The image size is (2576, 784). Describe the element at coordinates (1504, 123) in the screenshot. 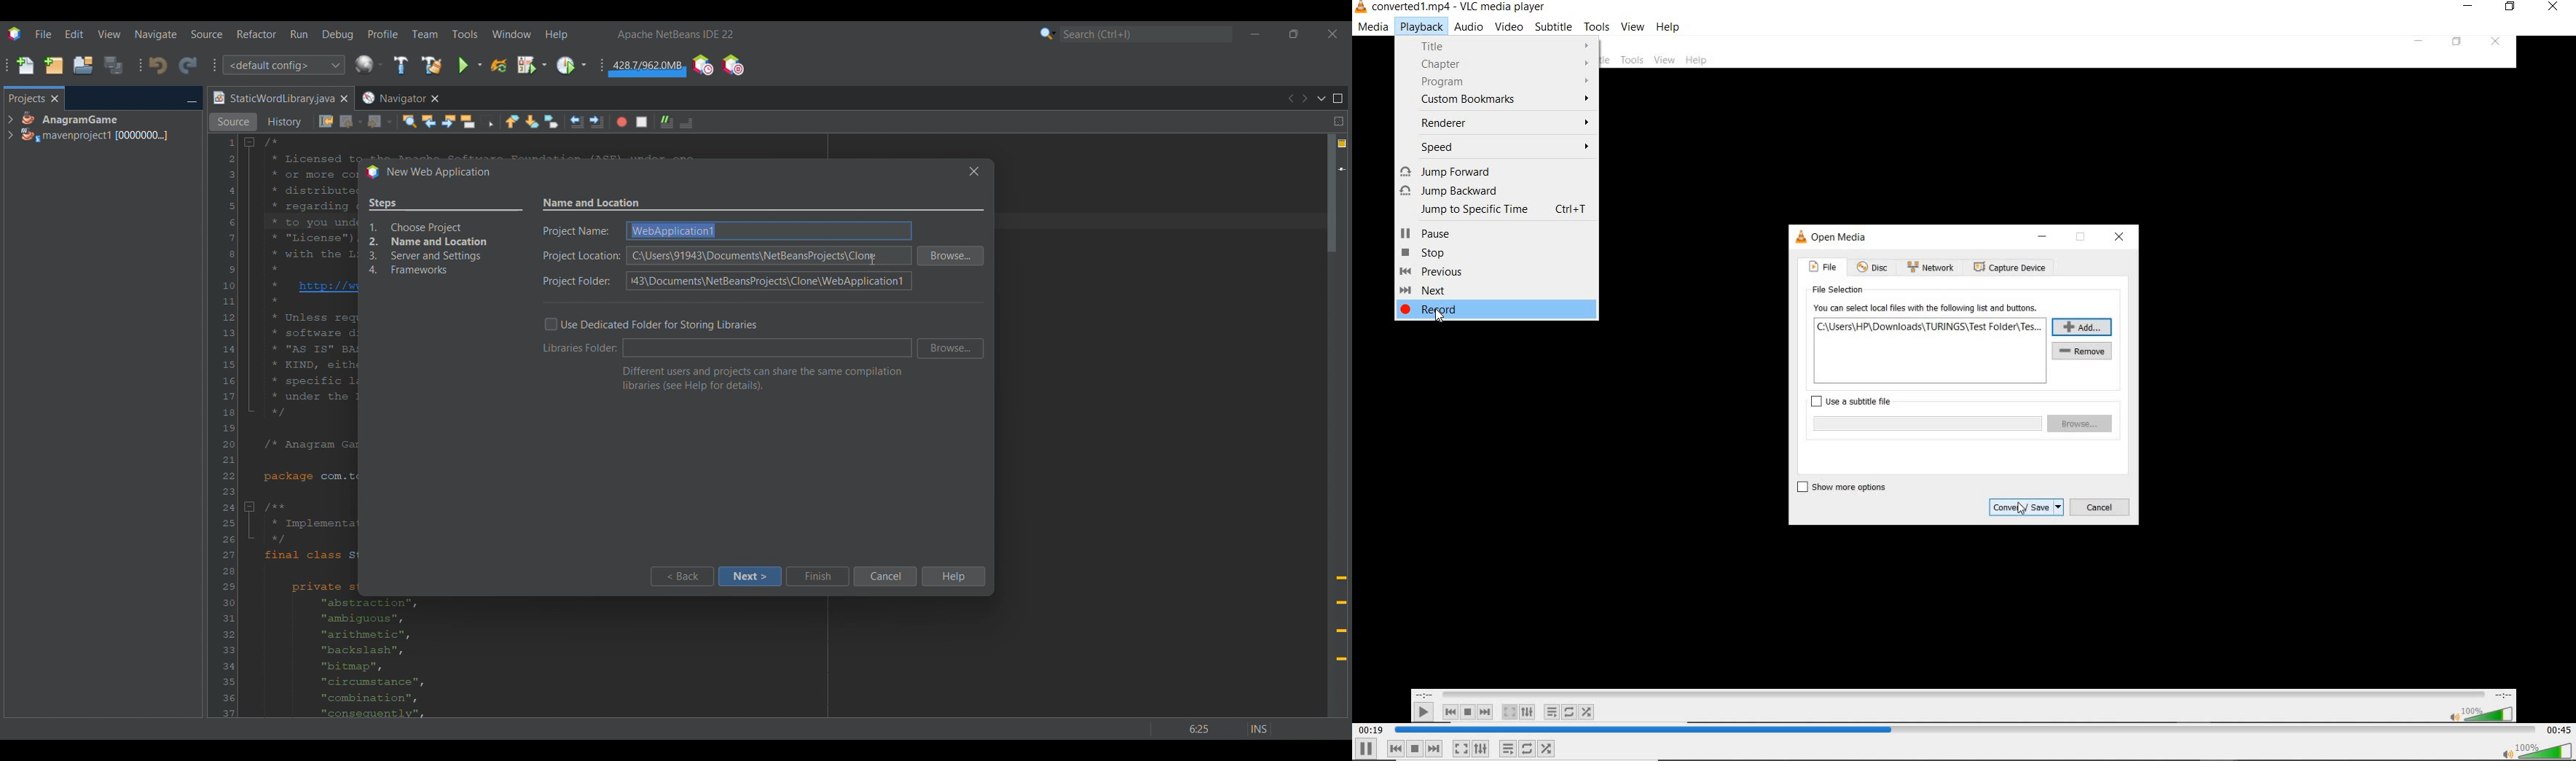

I see `renderer` at that location.